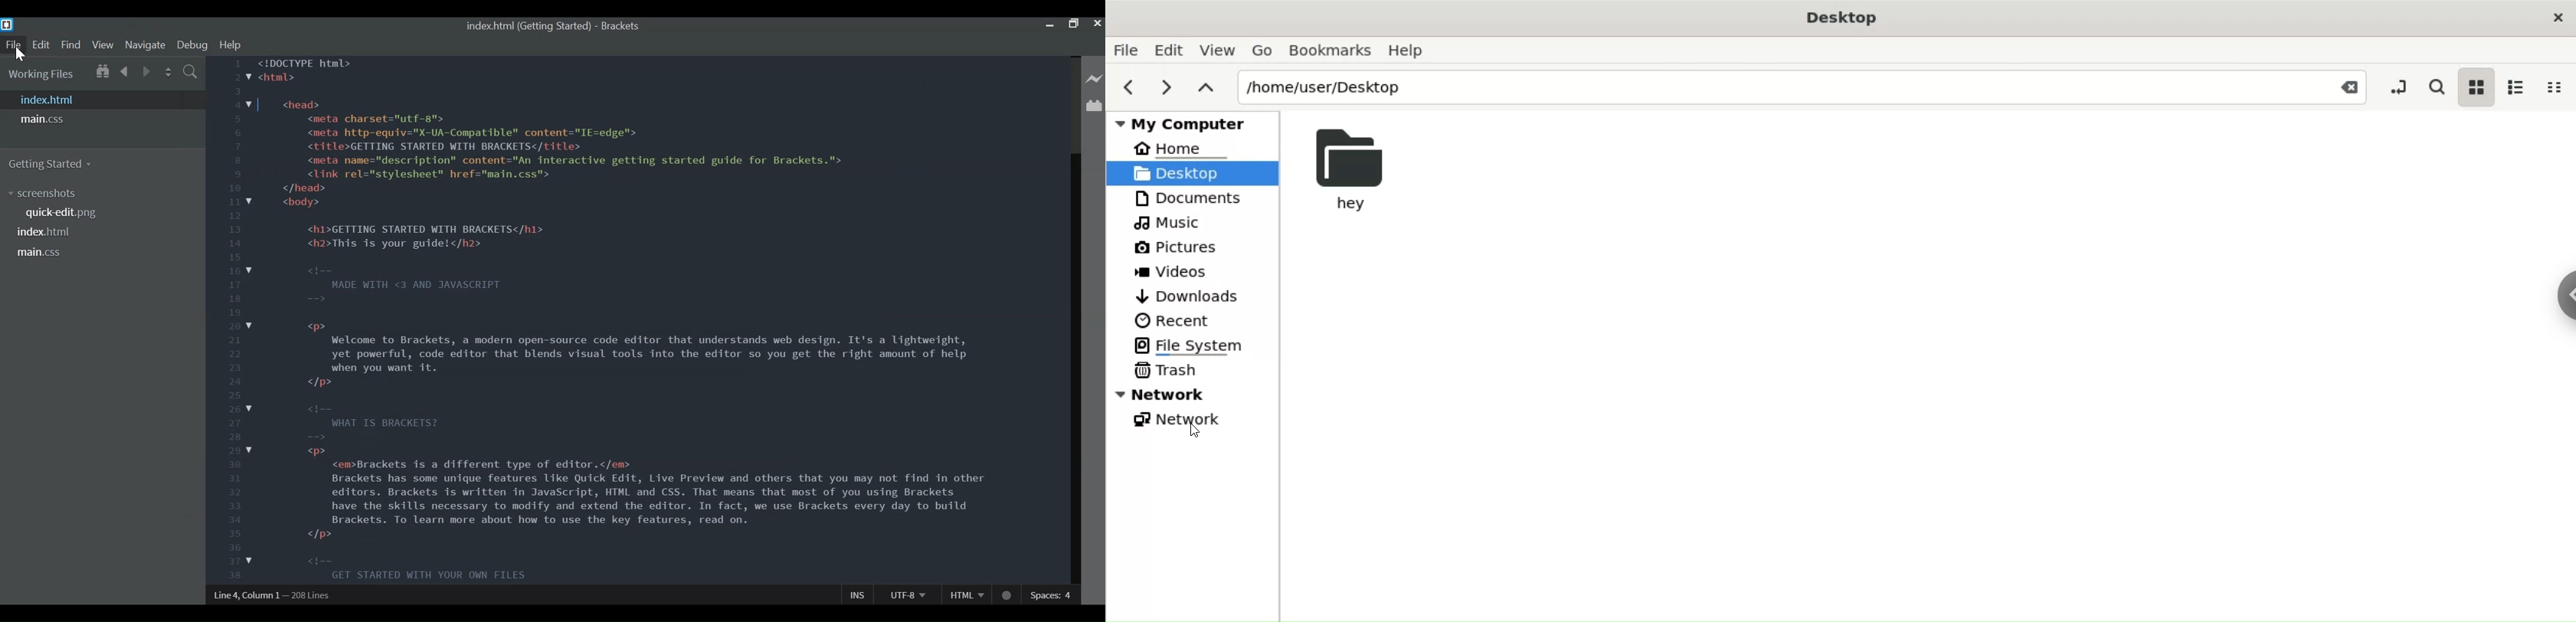 The width and height of the screenshot is (2576, 644). I want to click on Navigate, so click(144, 45).